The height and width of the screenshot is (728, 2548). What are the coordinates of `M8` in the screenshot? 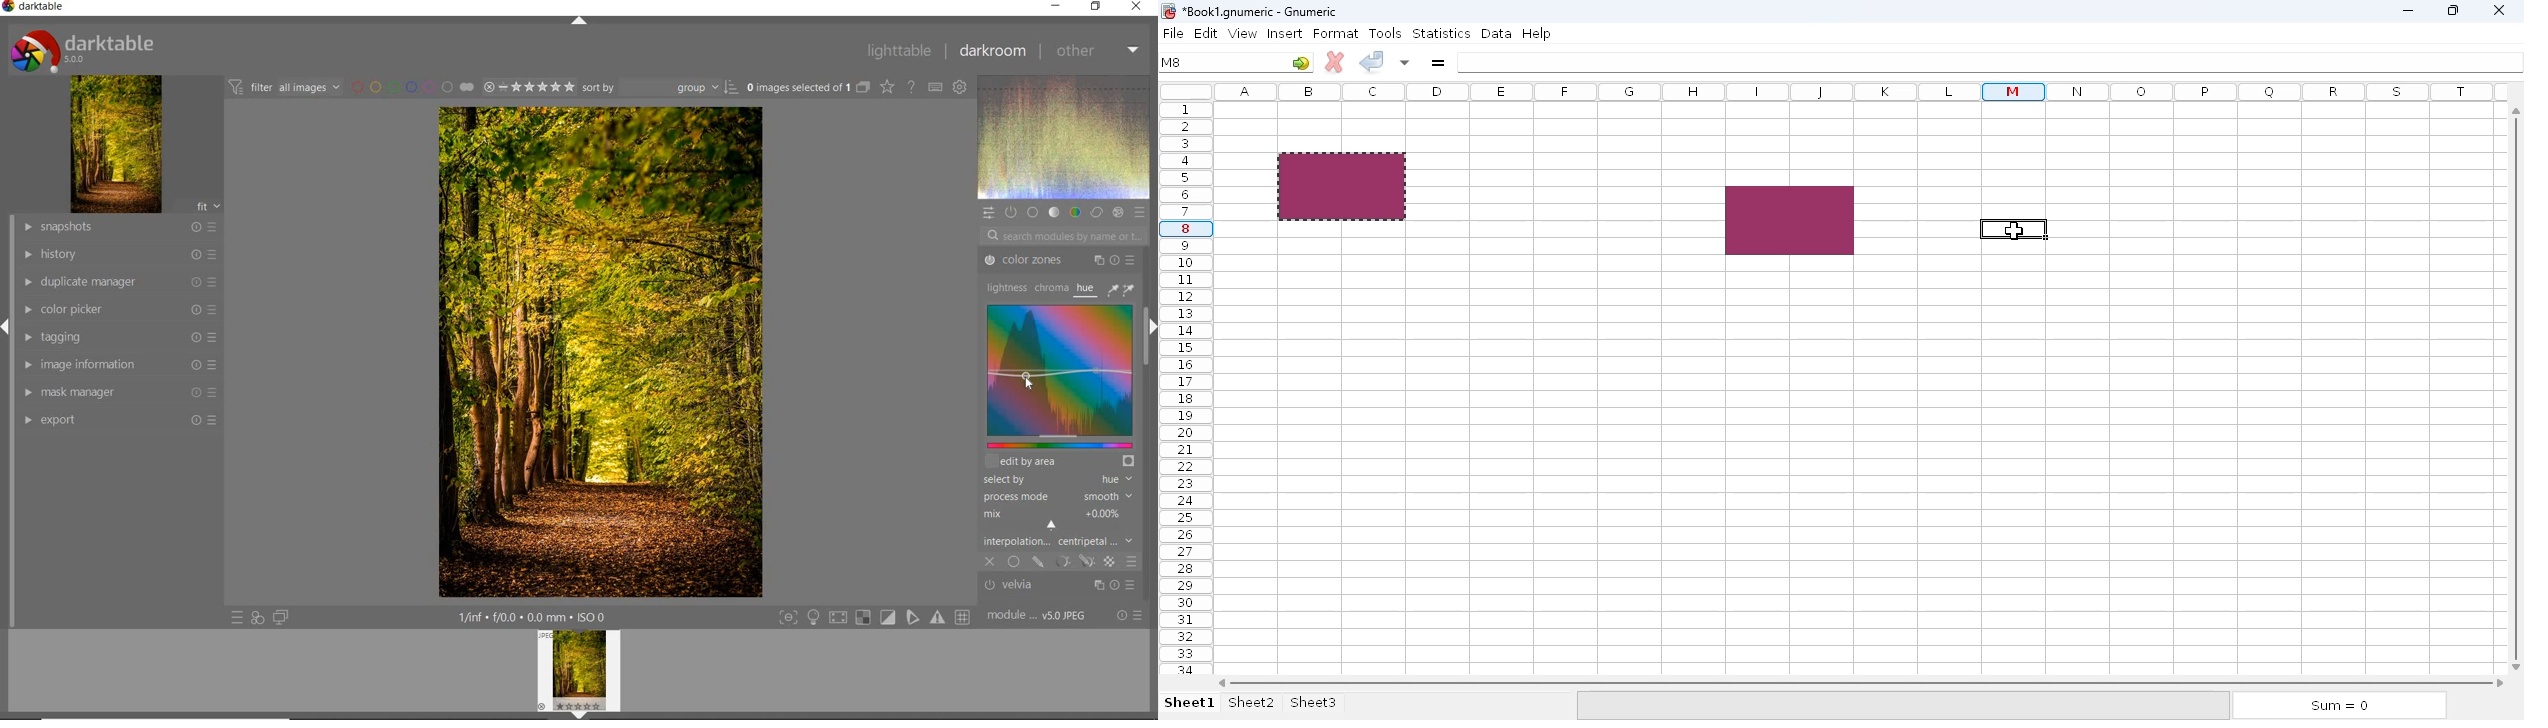 It's located at (1170, 63).